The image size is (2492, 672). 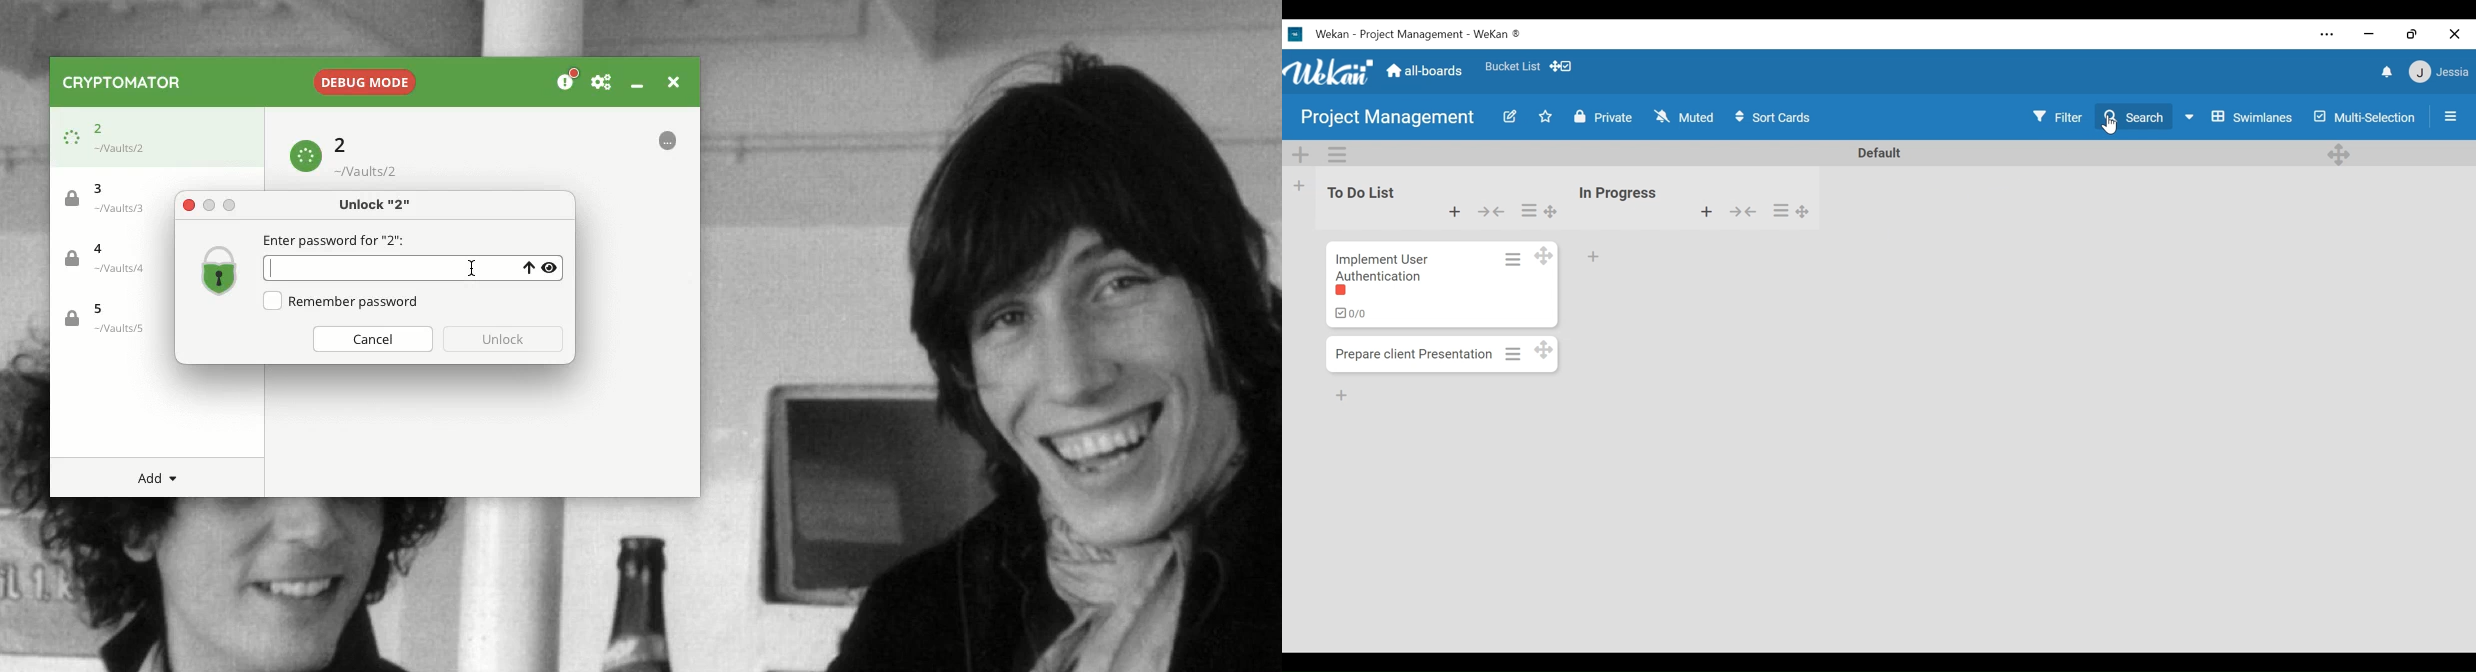 What do you see at coordinates (1549, 350) in the screenshot?
I see `Desktop drag handles` at bounding box center [1549, 350].